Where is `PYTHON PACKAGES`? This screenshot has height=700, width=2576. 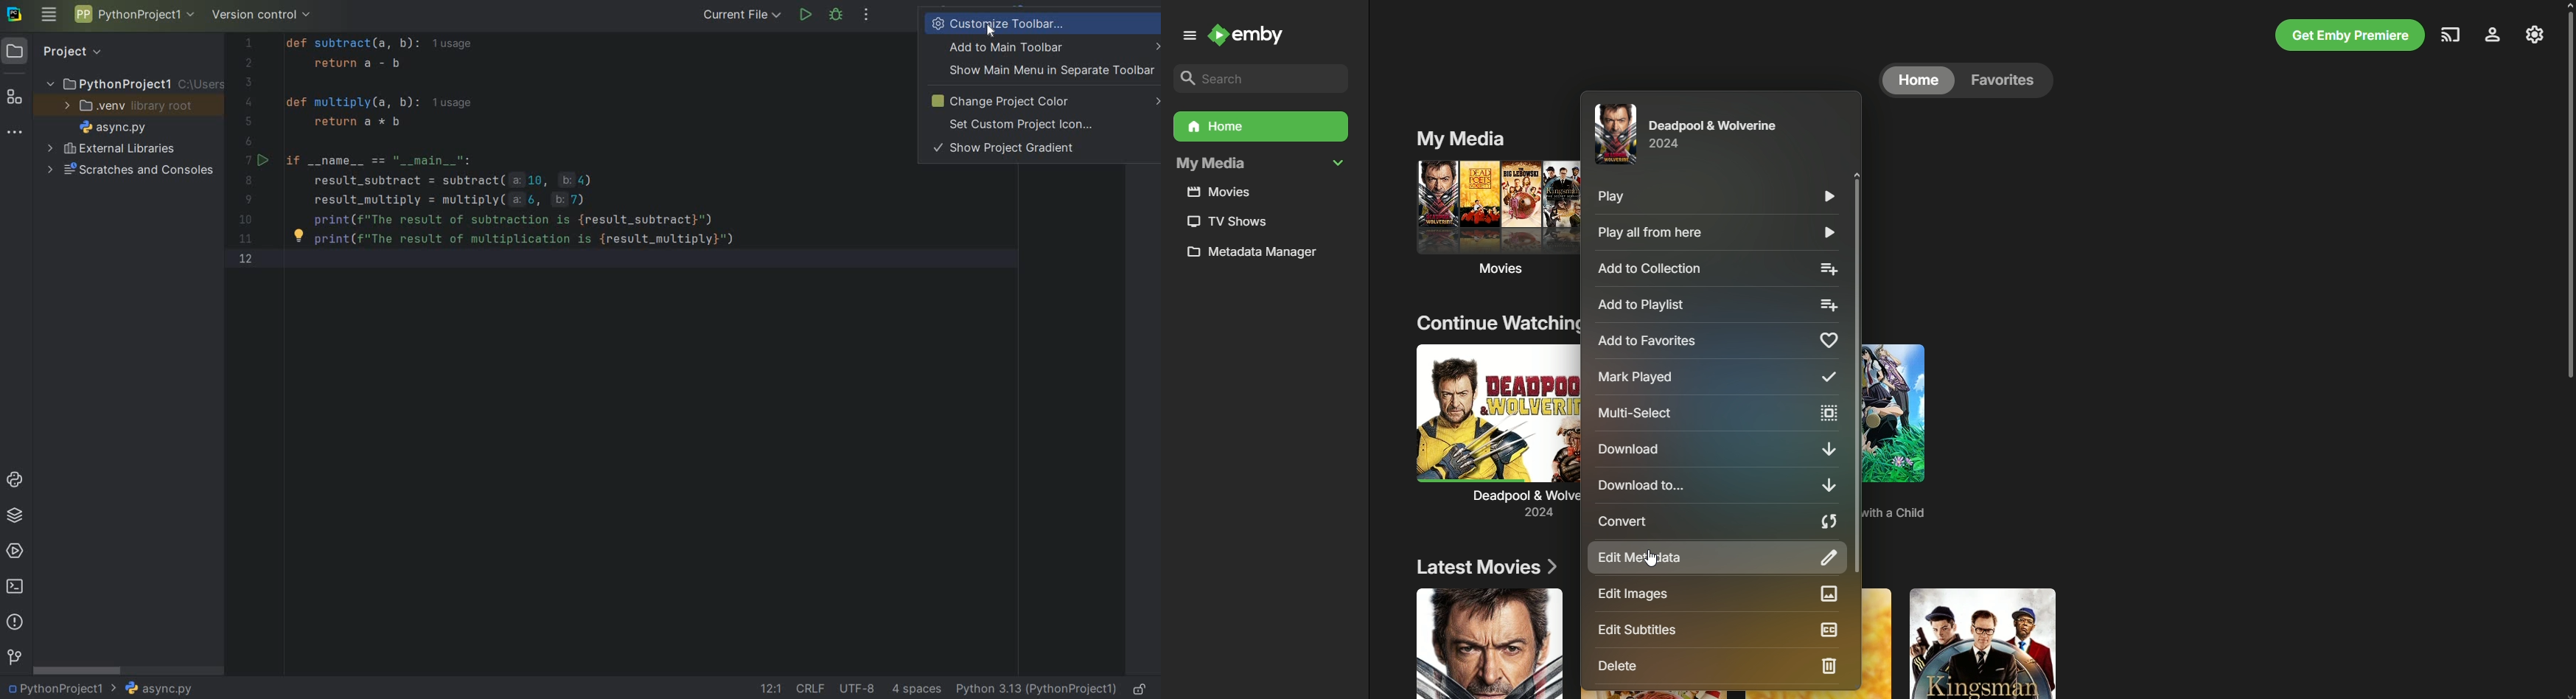
PYTHON PACKAGES is located at coordinates (14, 517).